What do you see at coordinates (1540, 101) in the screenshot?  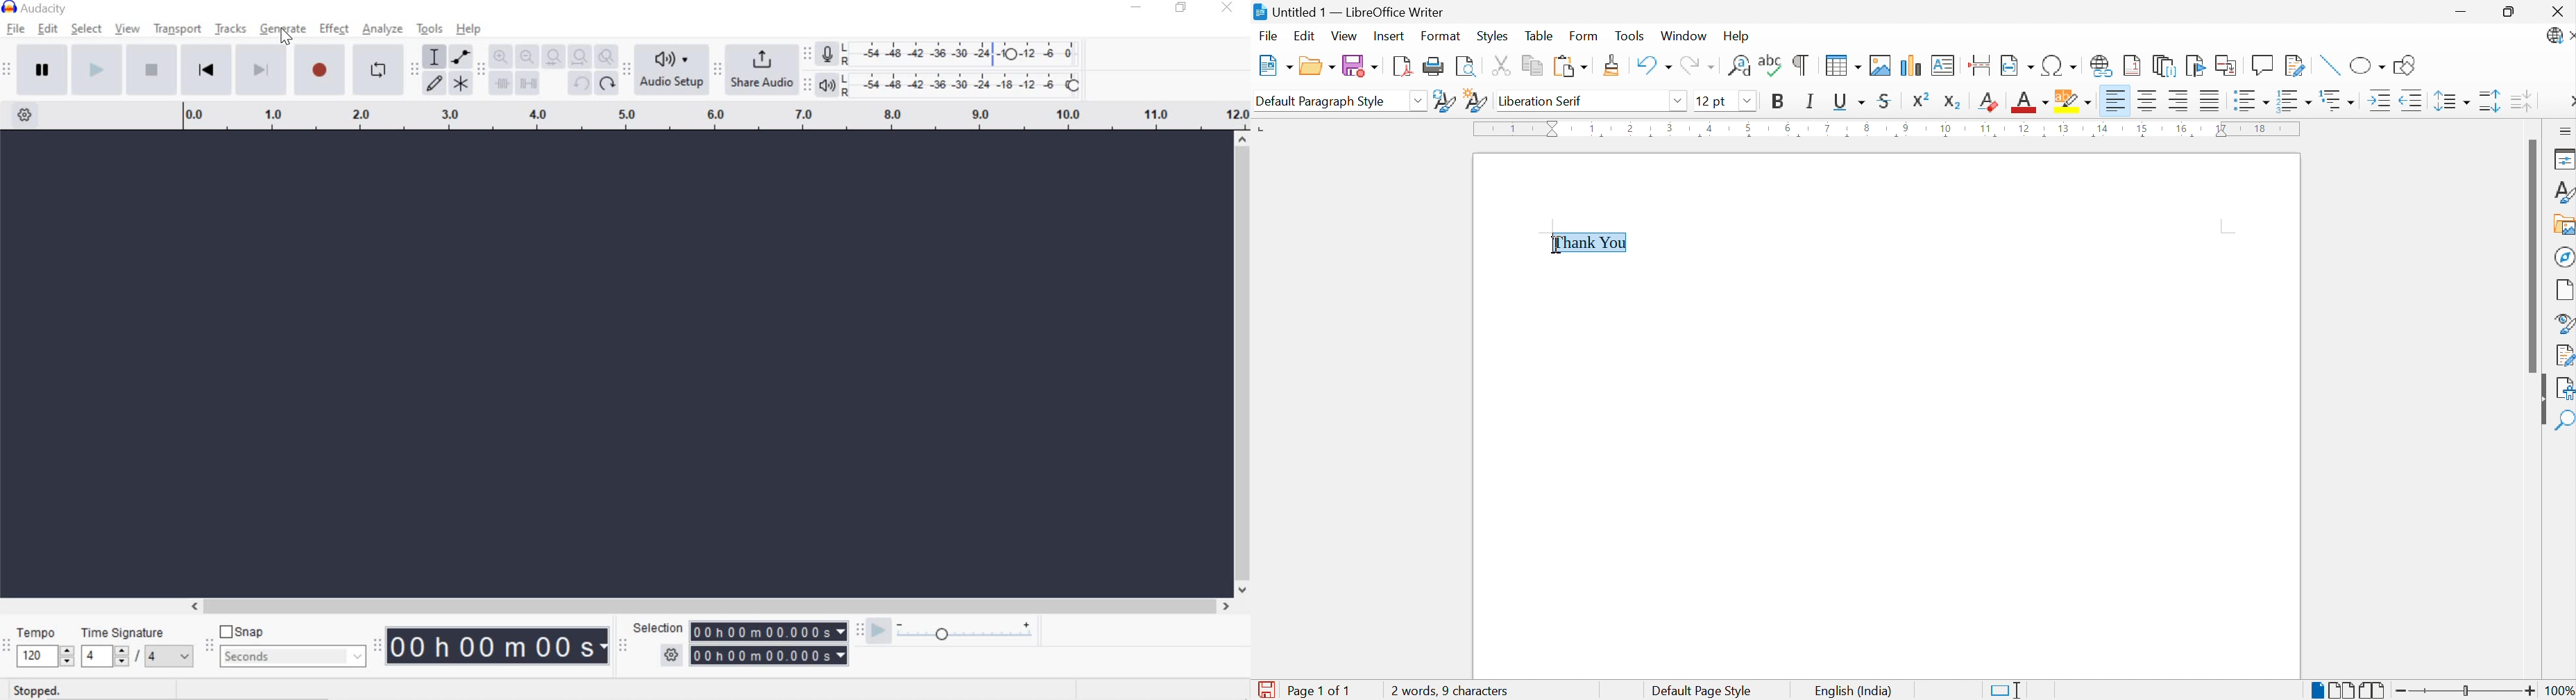 I see `Liberation Serif` at bounding box center [1540, 101].